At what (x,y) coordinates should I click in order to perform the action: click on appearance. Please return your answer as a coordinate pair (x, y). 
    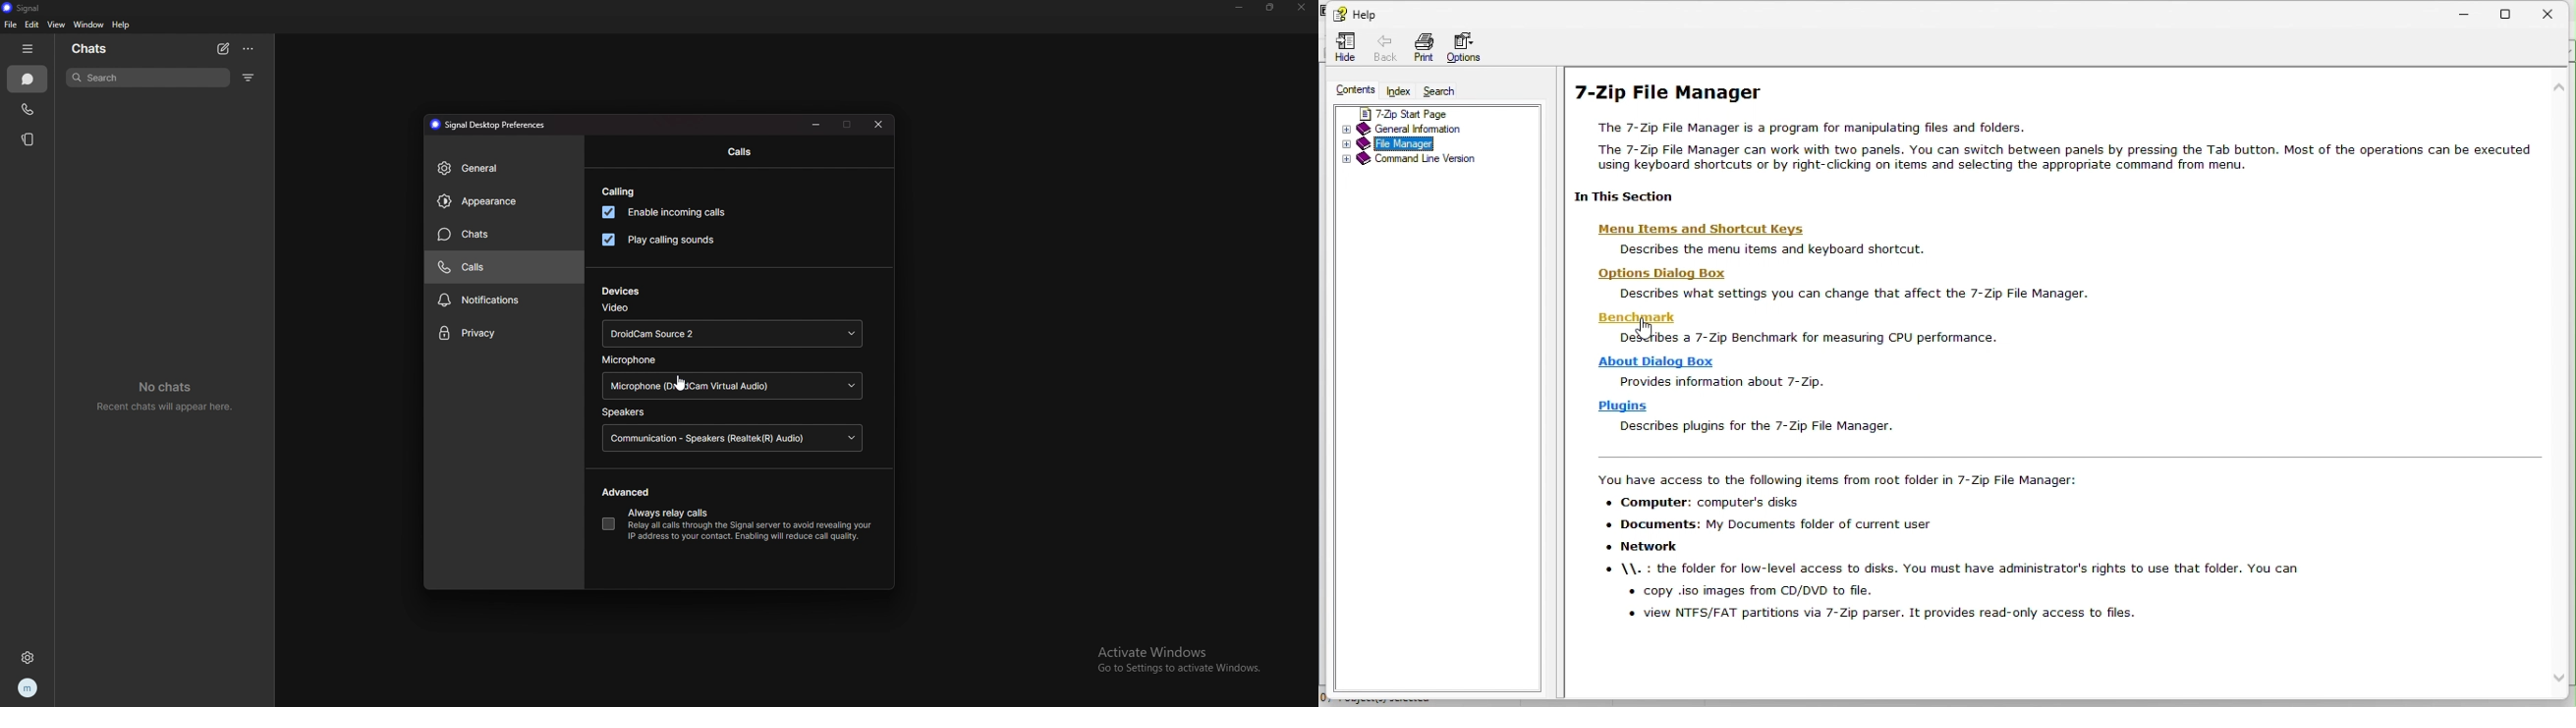
    Looking at the image, I should click on (504, 202).